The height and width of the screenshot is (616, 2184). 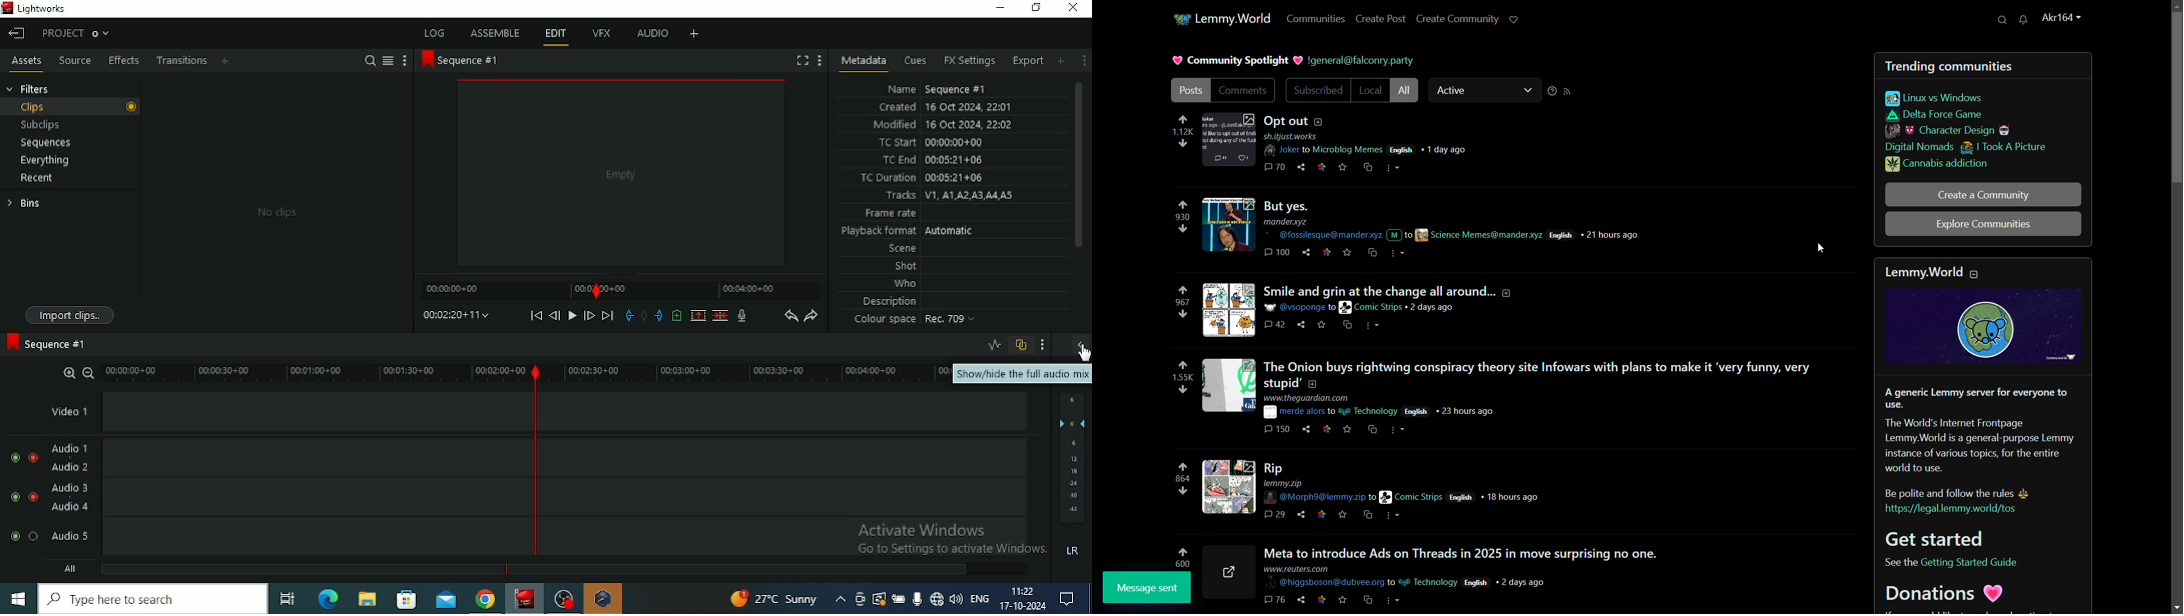 What do you see at coordinates (1369, 601) in the screenshot?
I see `cs` at bounding box center [1369, 601].